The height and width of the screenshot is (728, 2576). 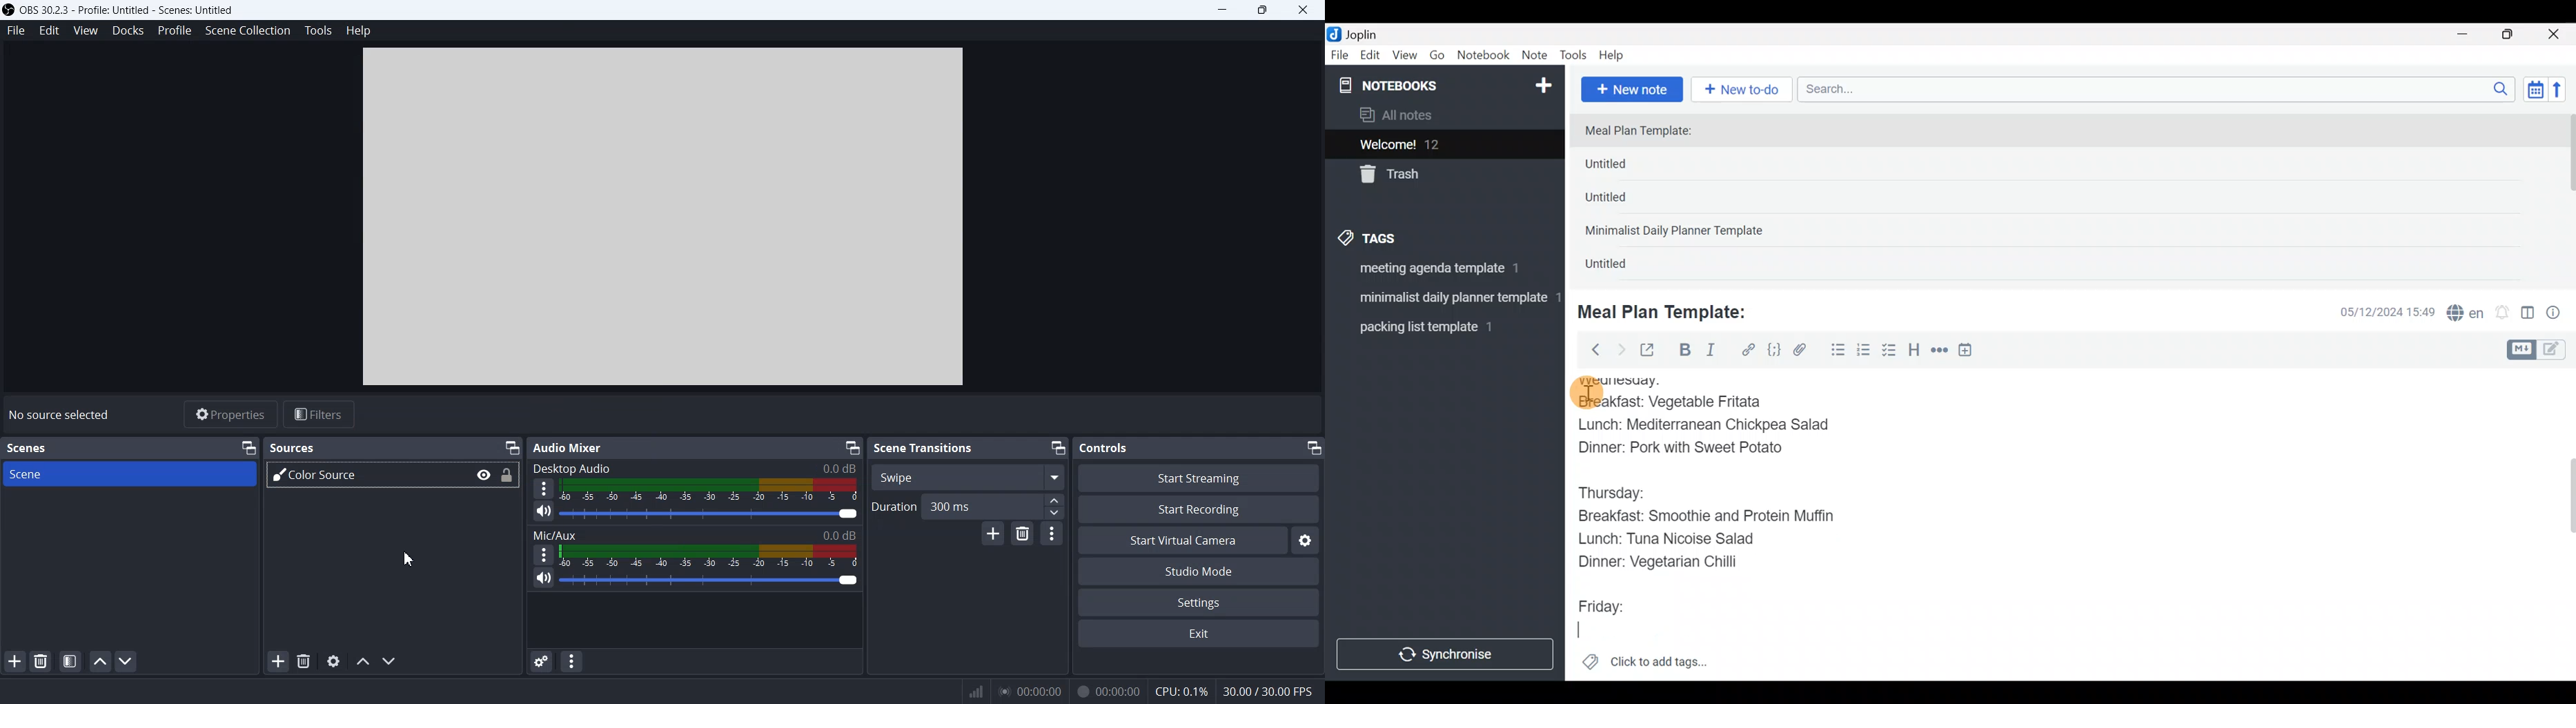 What do you see at coordinates (1745, 91) in the screenshot?
I see `New to-do` at bounding box center [1745, 91].